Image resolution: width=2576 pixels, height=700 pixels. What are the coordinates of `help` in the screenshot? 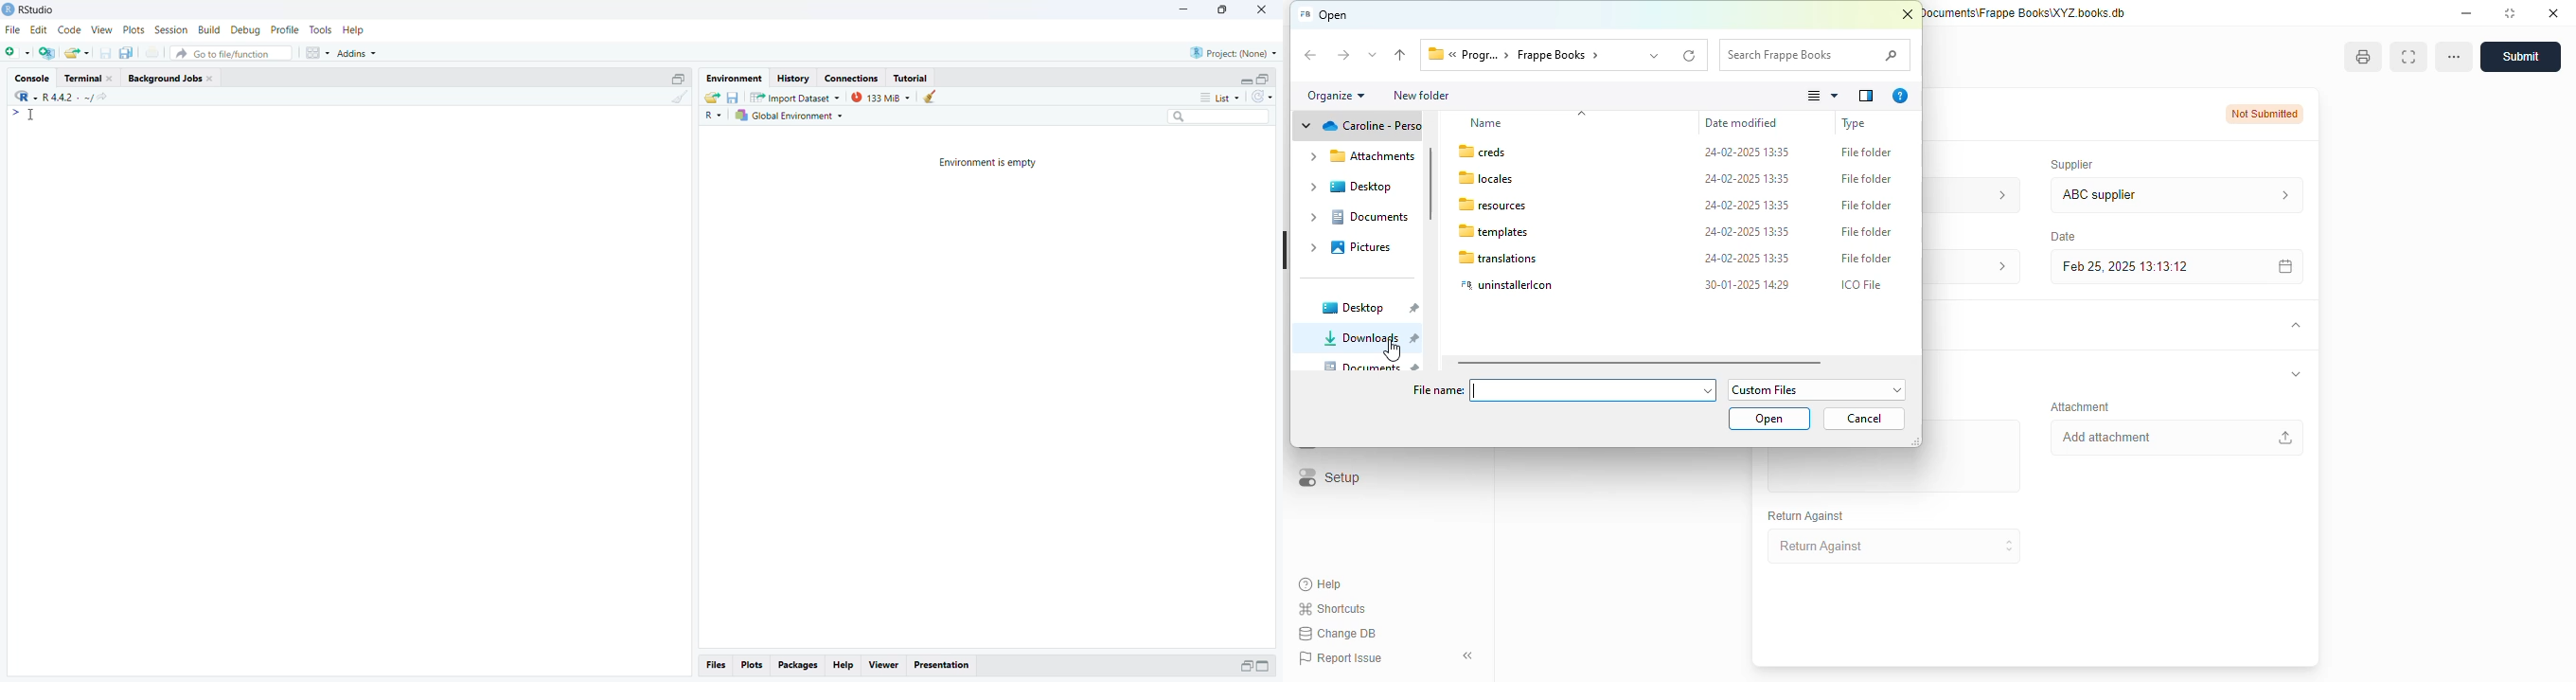 It's located at (1321, 584).